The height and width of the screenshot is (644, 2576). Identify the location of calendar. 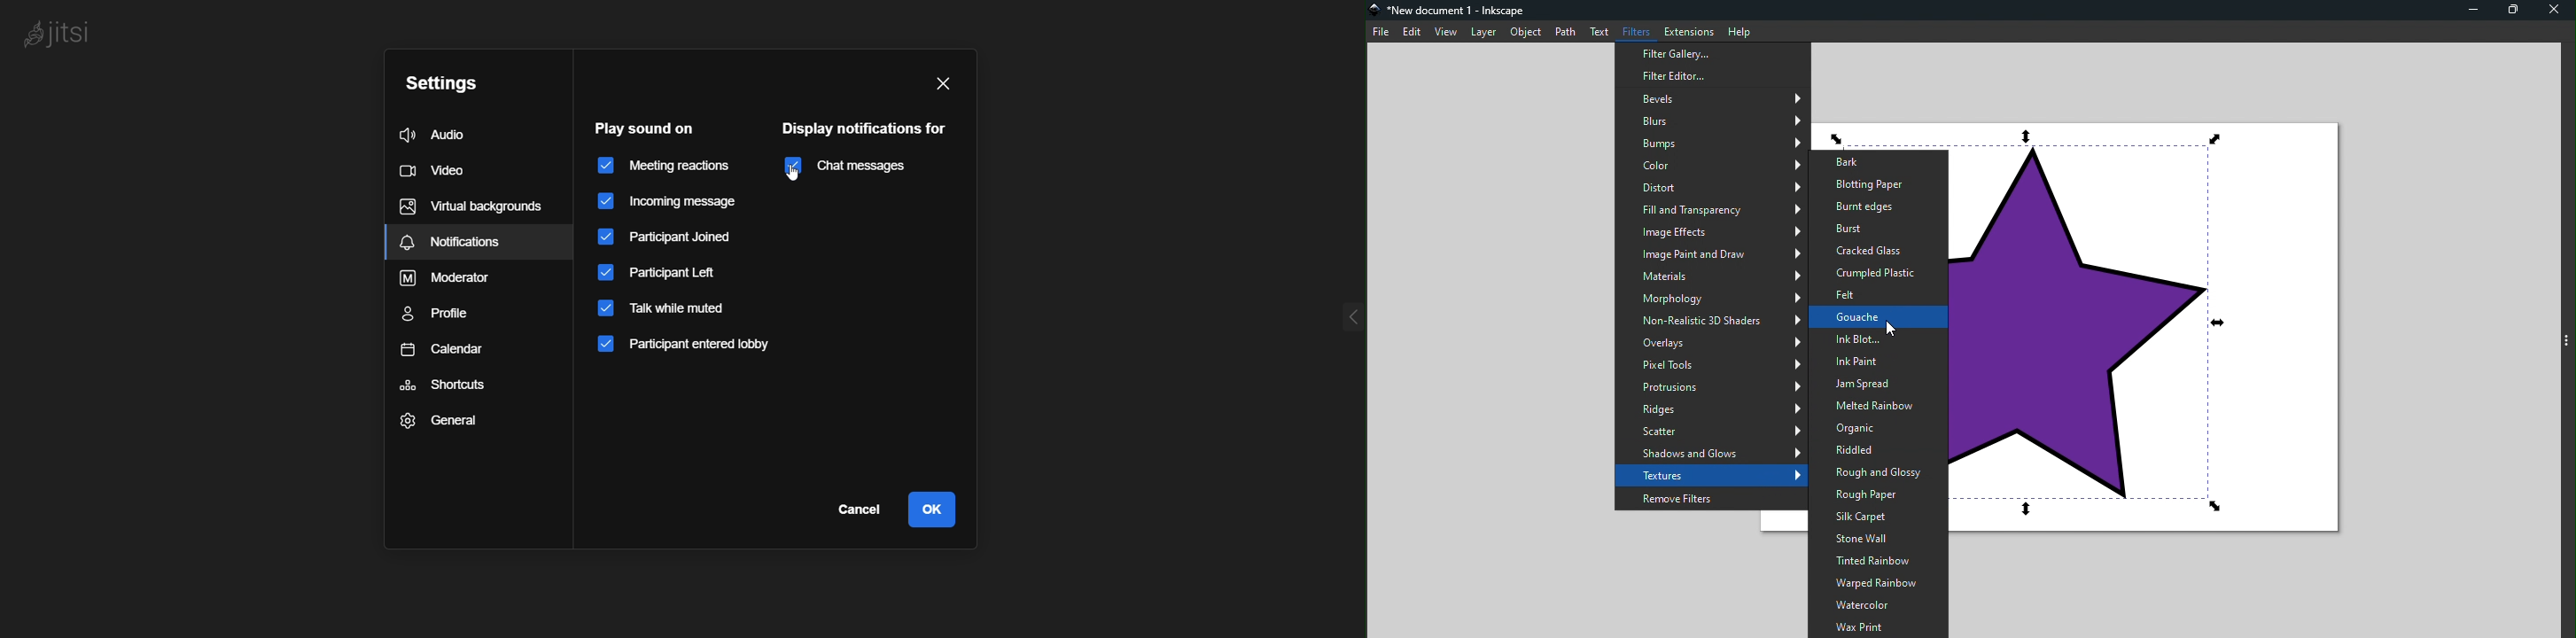
(448, 355).